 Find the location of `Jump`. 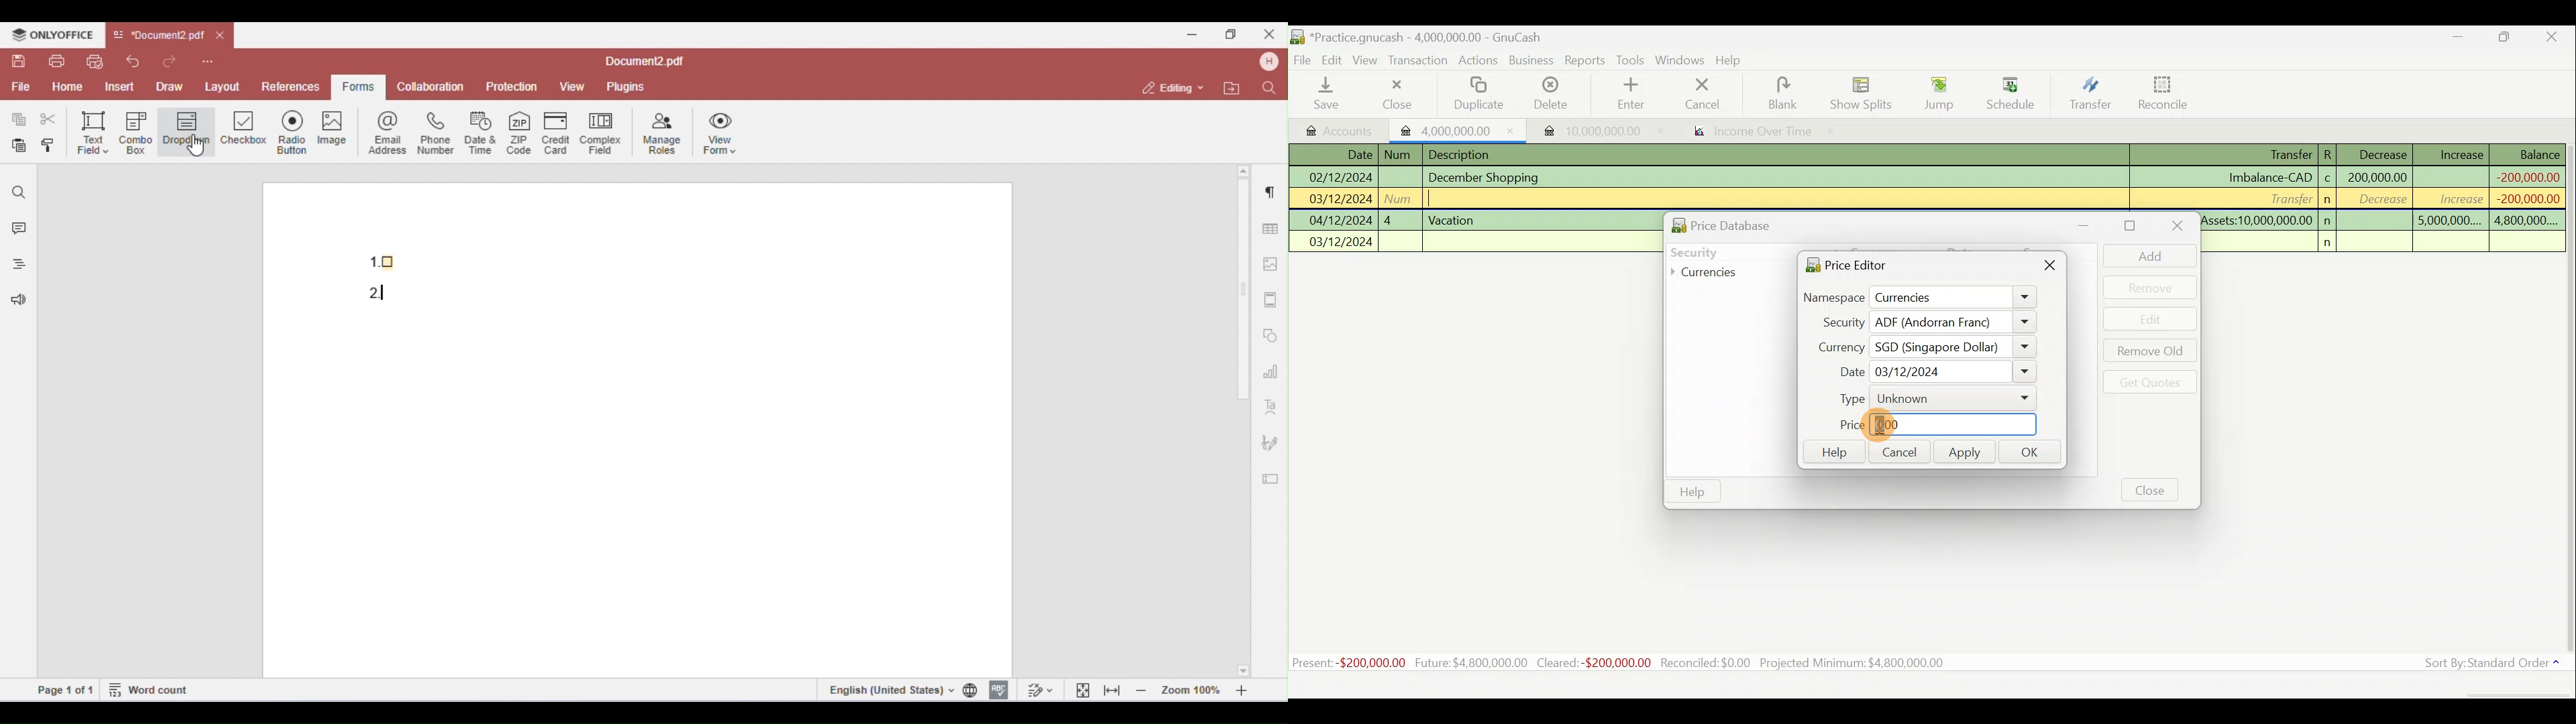

Jump is located at coordinates (1933, 94).